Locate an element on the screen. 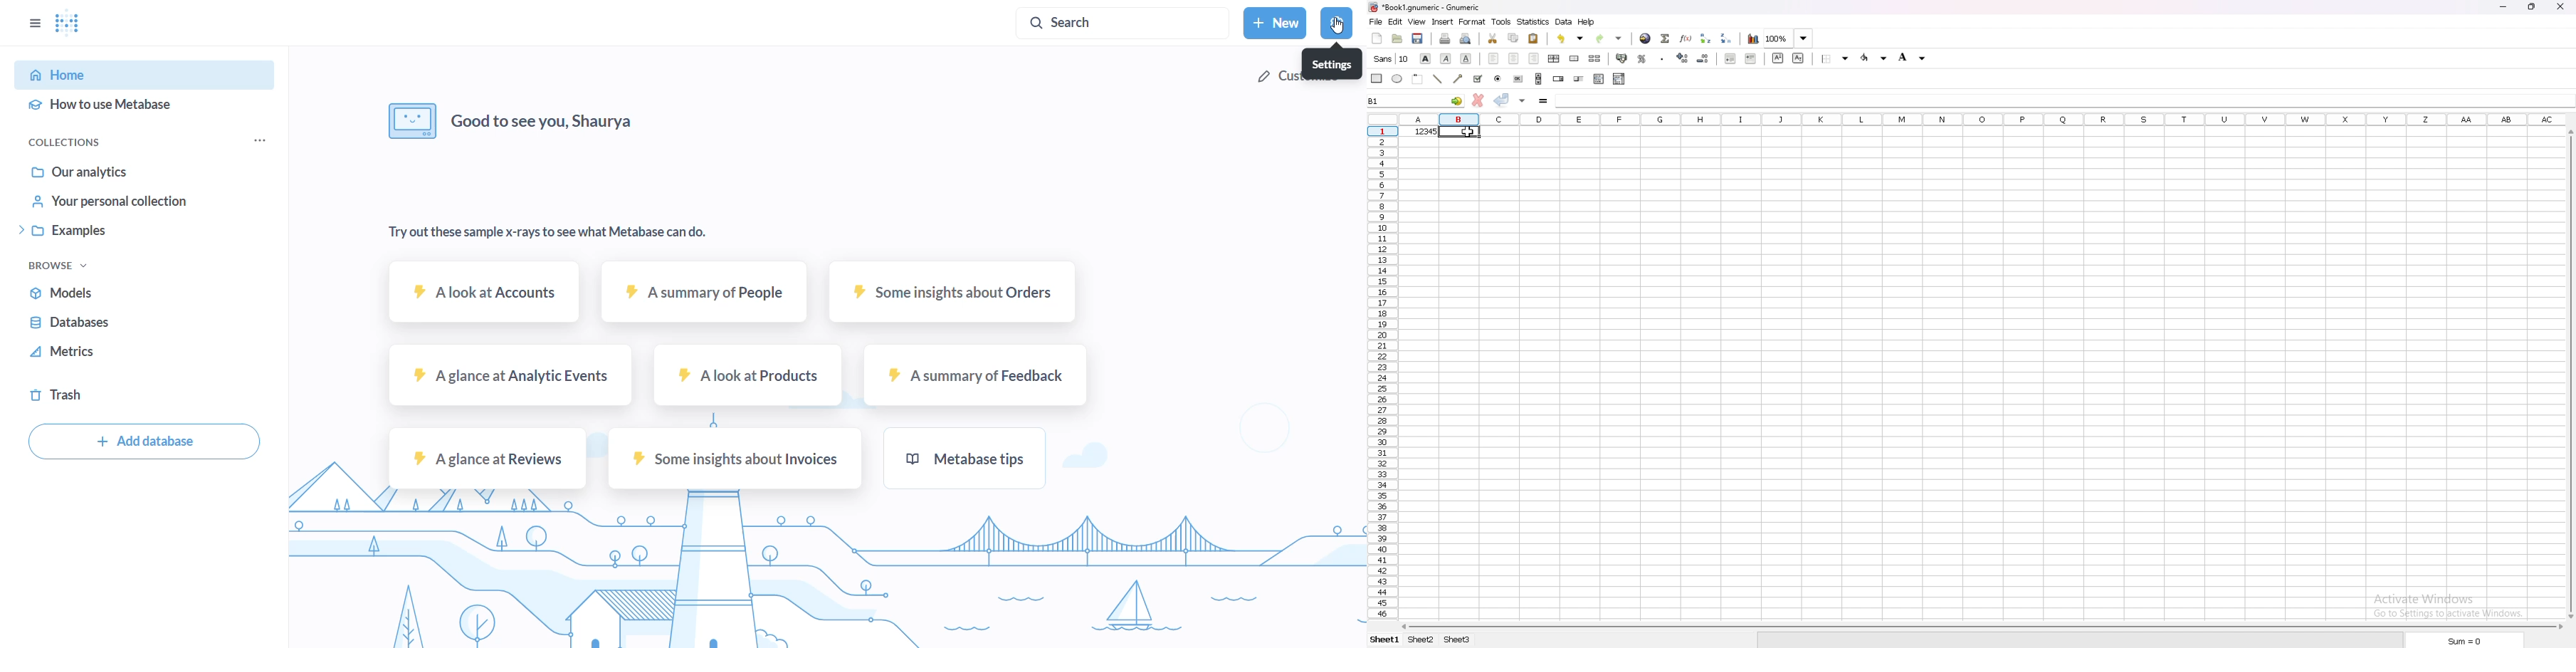 The height and width of the screenshot is (672, 2576). A summary of people sample is located at coordinates (708, 295).